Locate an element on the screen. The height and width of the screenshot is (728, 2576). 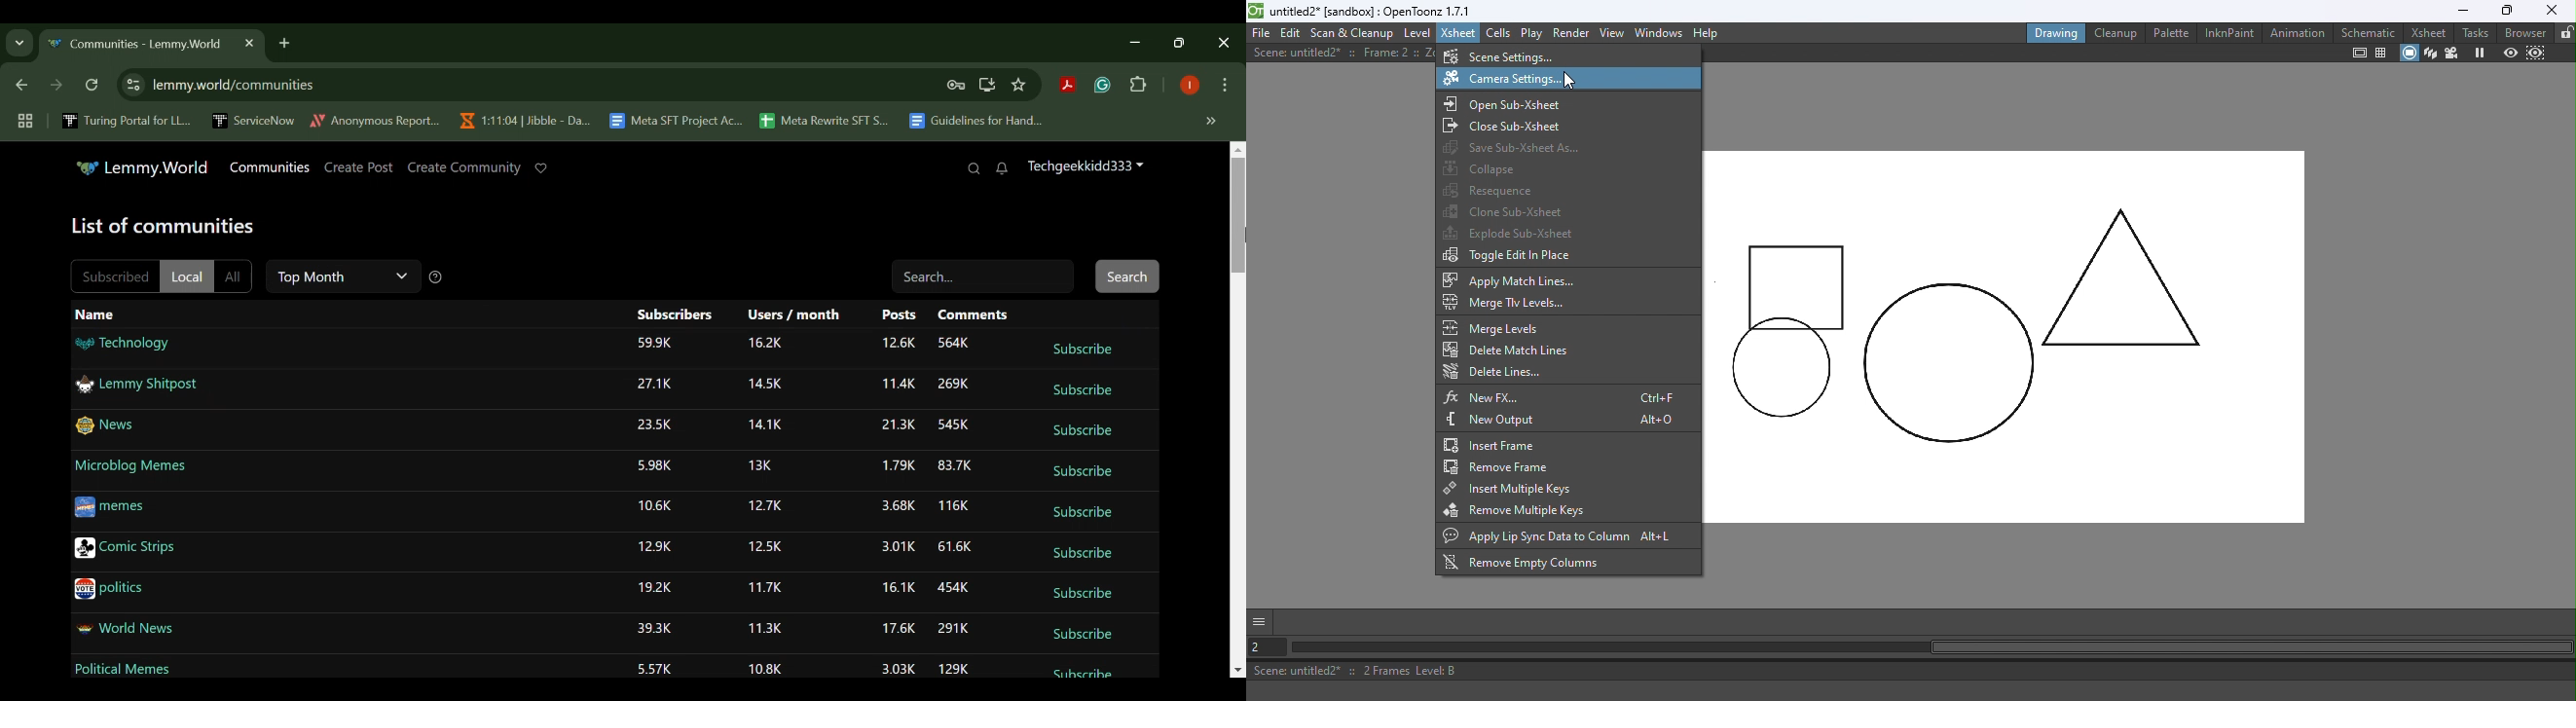
Field guide is located at coordinates (2380, 54).